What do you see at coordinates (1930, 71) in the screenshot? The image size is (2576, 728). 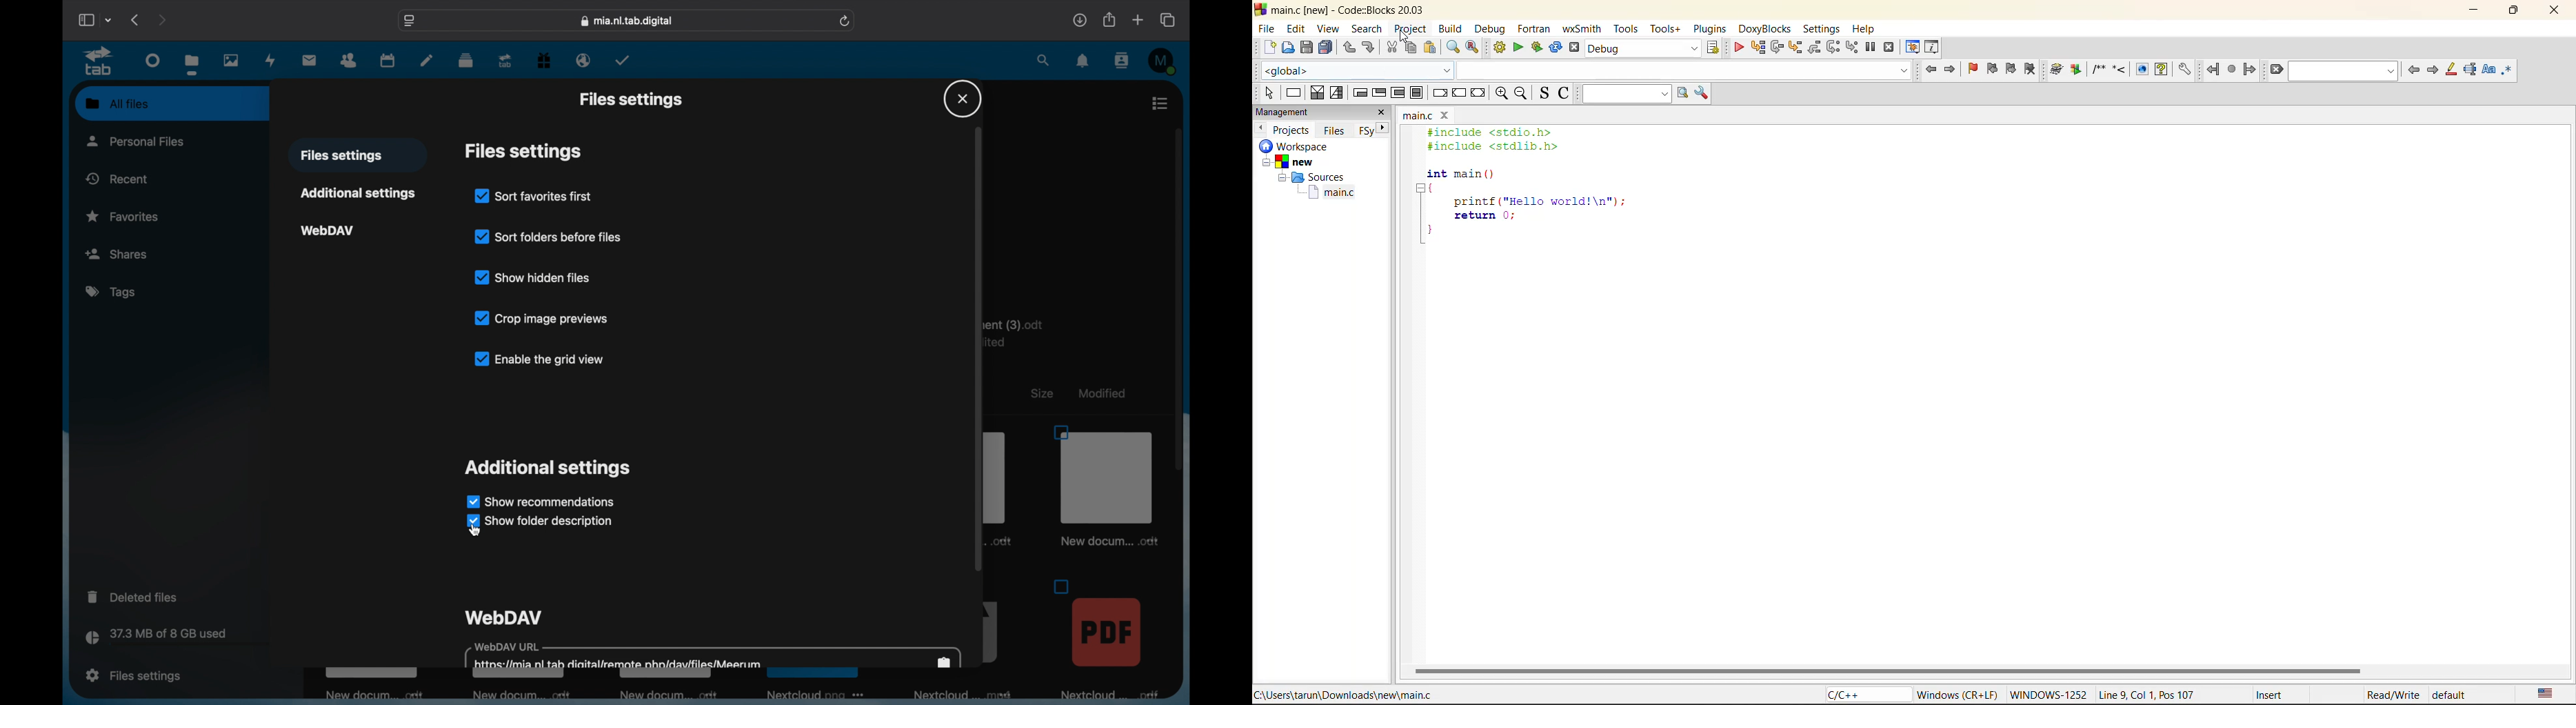 I see `jump back` at bounding box center [1930, 71].